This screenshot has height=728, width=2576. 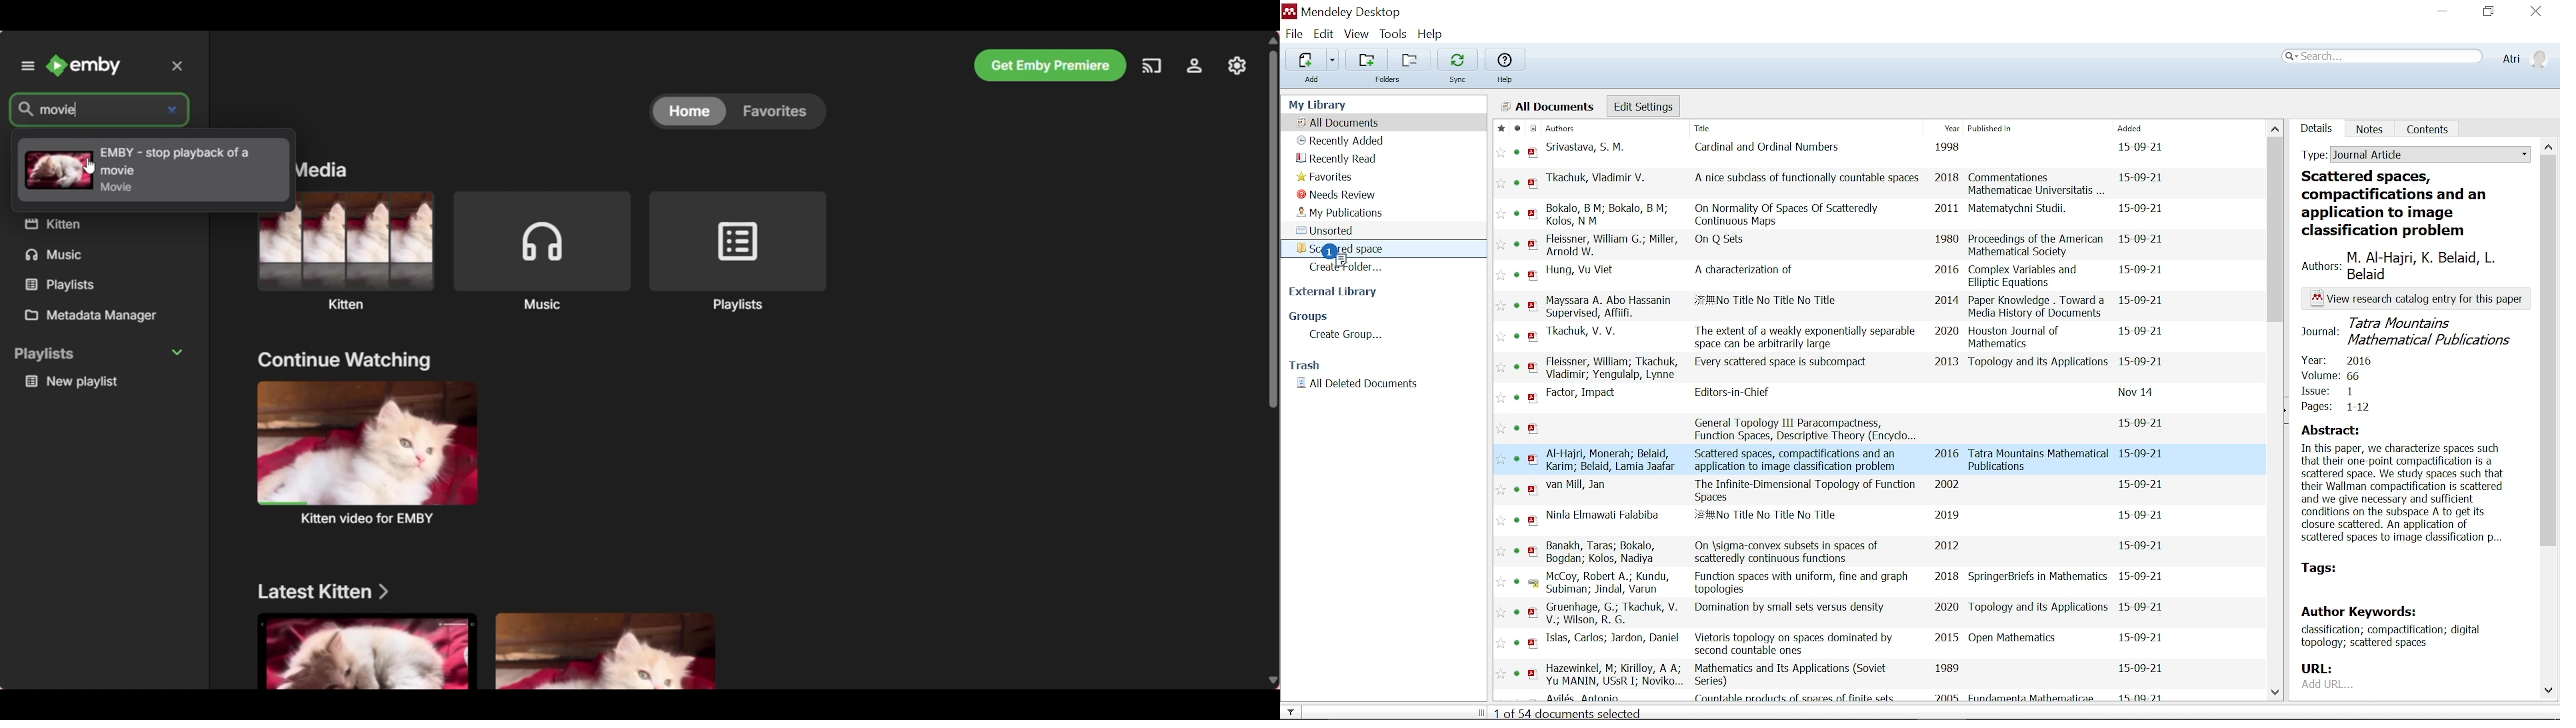 I want to click on Type of the document , so click(x=2549, y=147).